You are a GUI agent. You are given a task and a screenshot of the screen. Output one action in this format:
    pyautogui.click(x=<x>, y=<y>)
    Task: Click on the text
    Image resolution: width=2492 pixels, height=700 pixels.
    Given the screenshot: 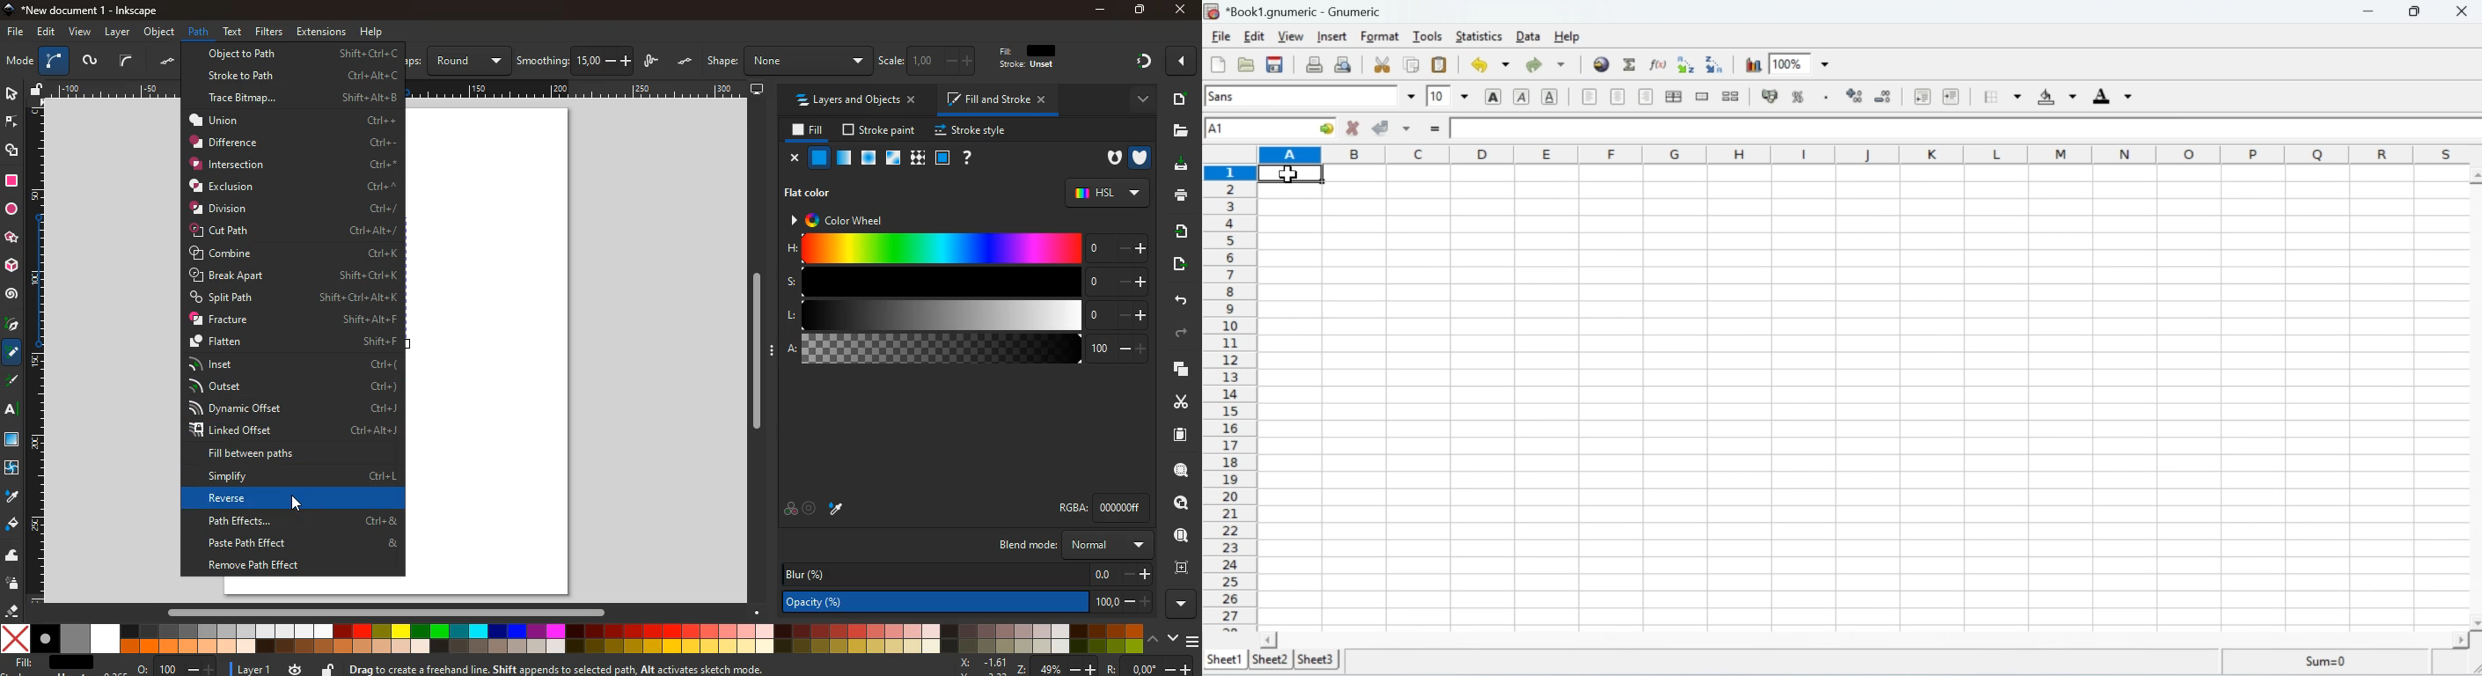 What is the action you would take?
    pyautogui.click(x=234, y=30)
    